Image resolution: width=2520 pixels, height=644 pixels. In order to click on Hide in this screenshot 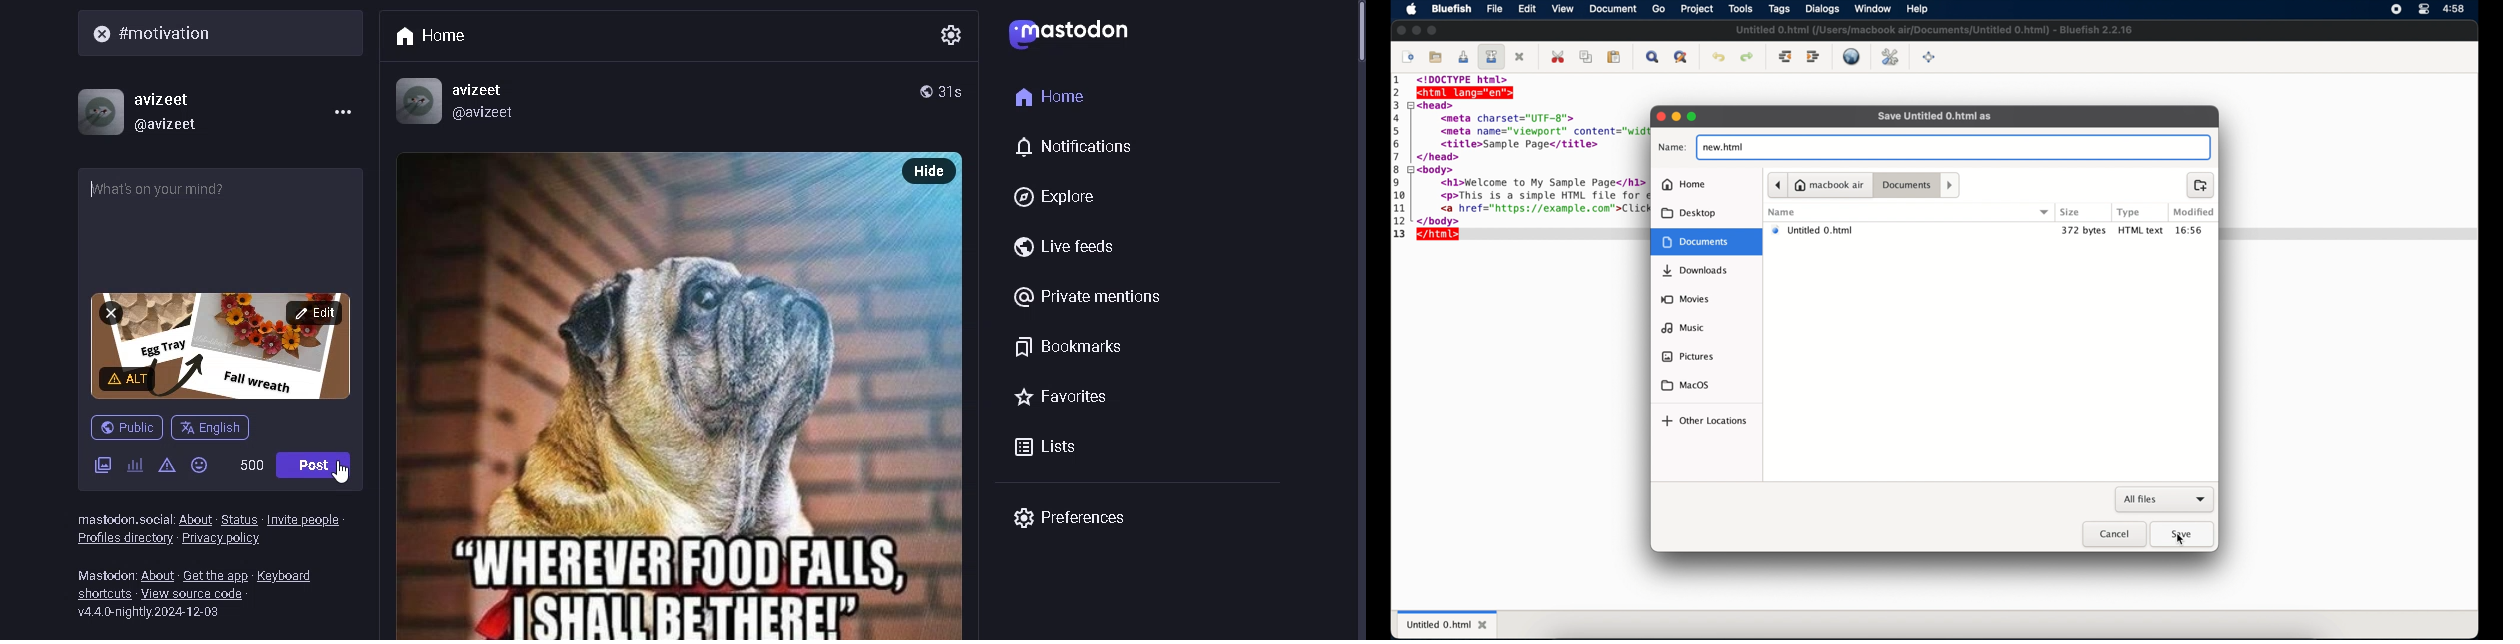, I will do `click(934, 170)`.